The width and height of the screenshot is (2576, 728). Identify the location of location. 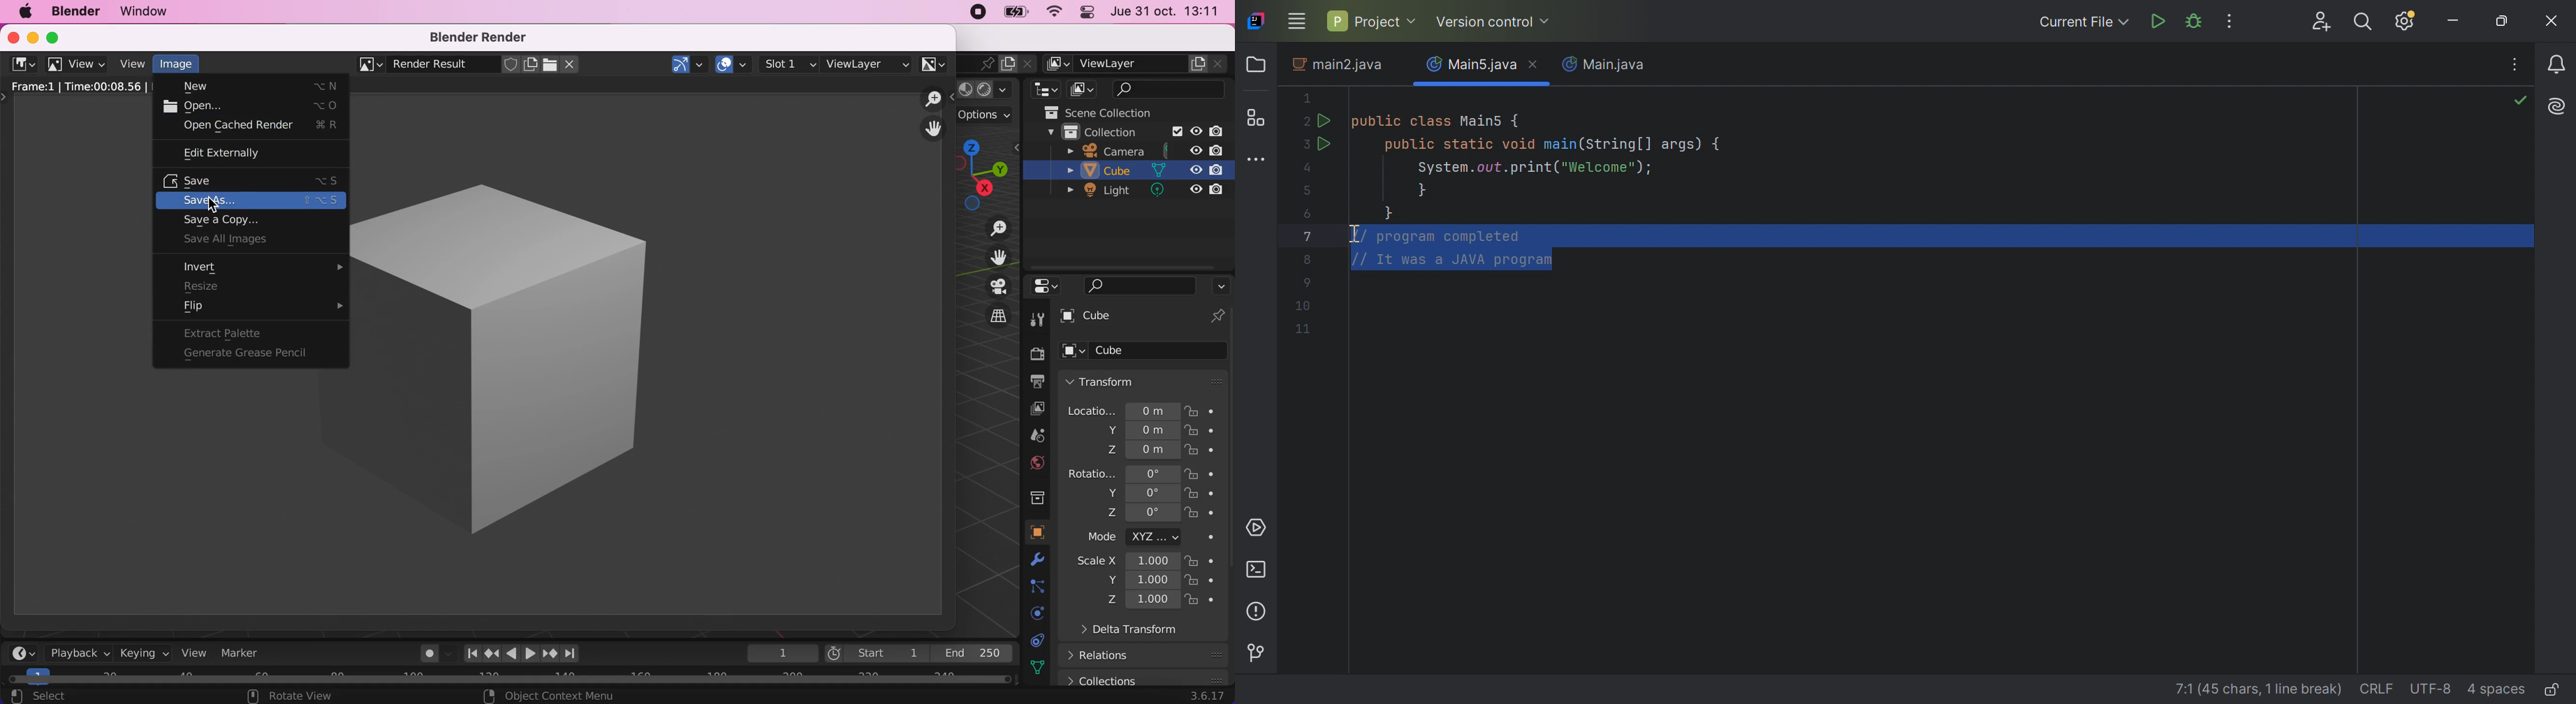
(1123, 408).